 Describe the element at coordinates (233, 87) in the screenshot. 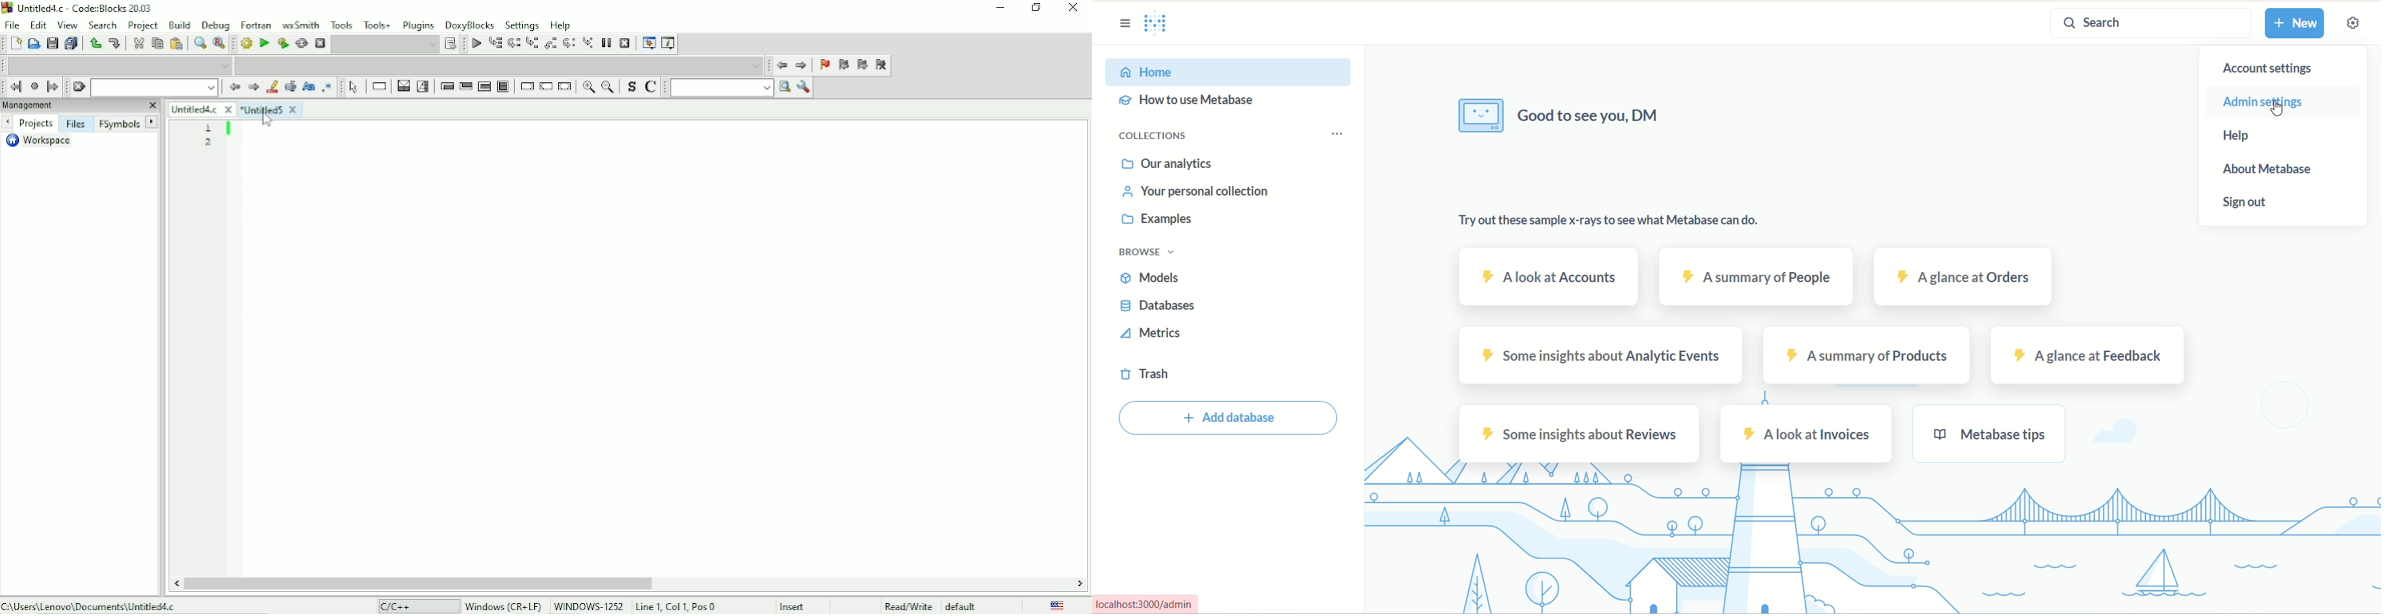

I see `Prev` at that location.